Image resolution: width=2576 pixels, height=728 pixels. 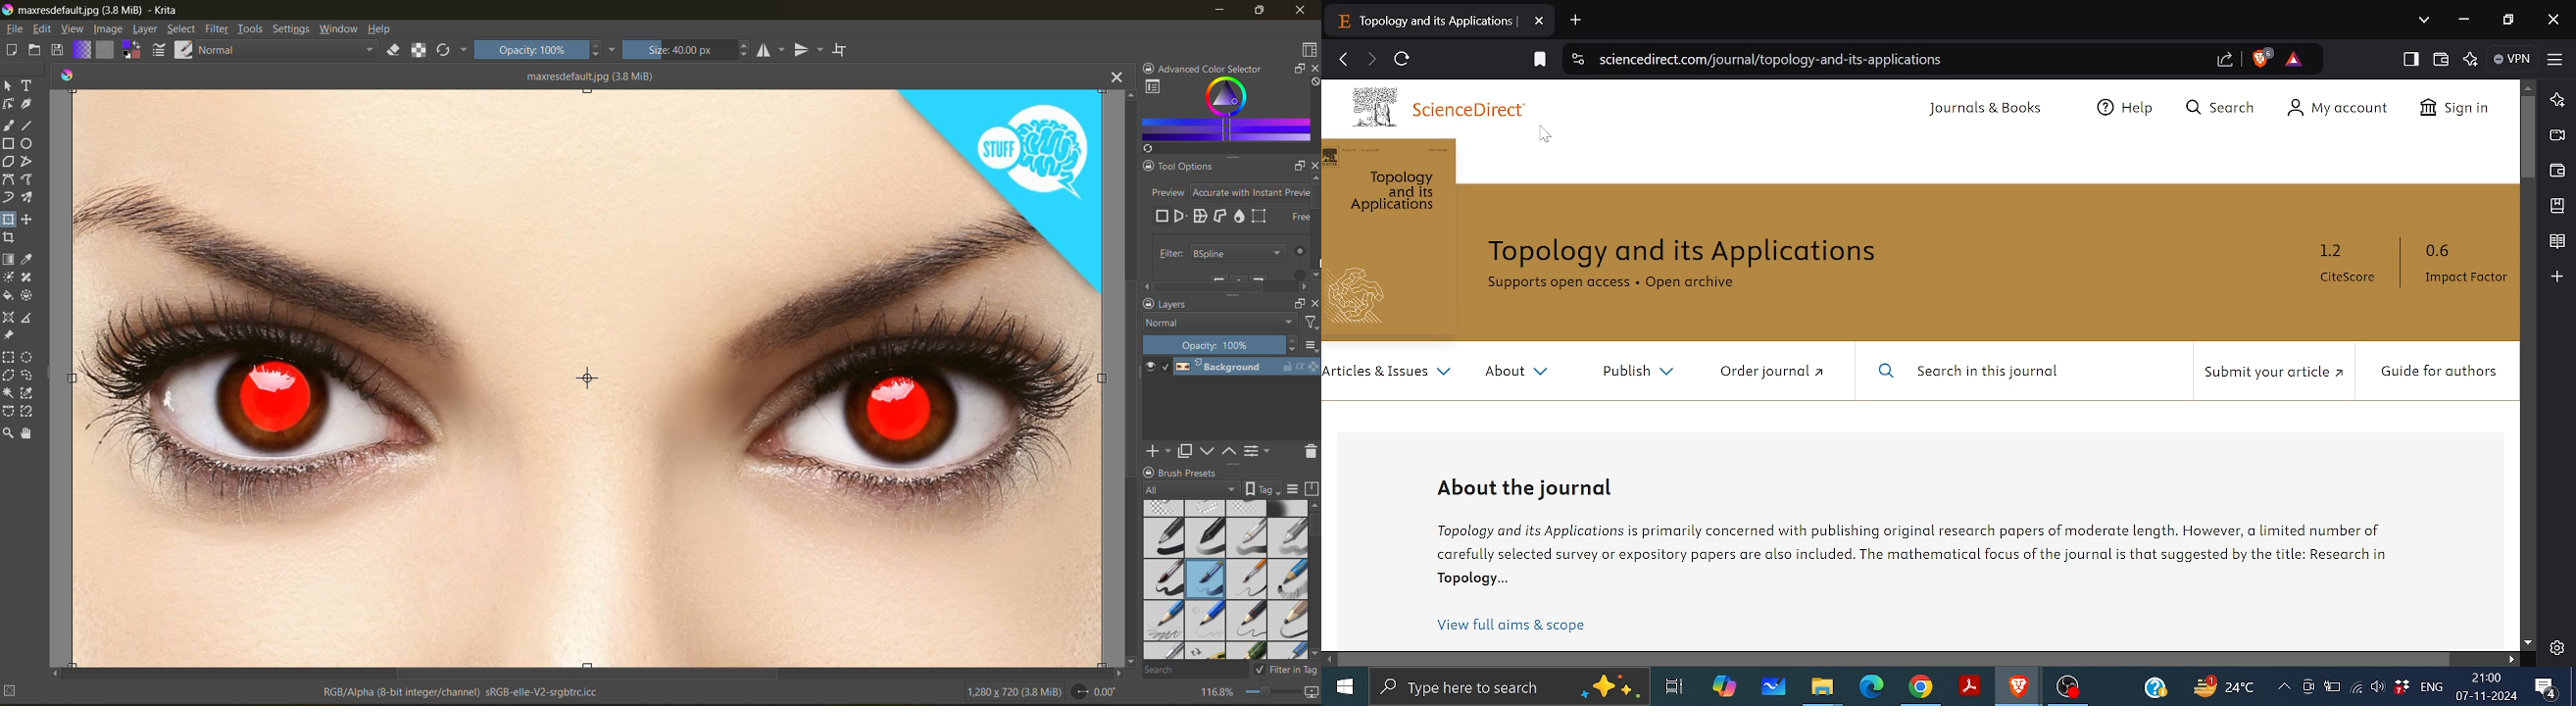 What do you see at coordinates (1202, 471) in the screenshot?
I see `Brush Presets` at bounding box center [1202, 471].